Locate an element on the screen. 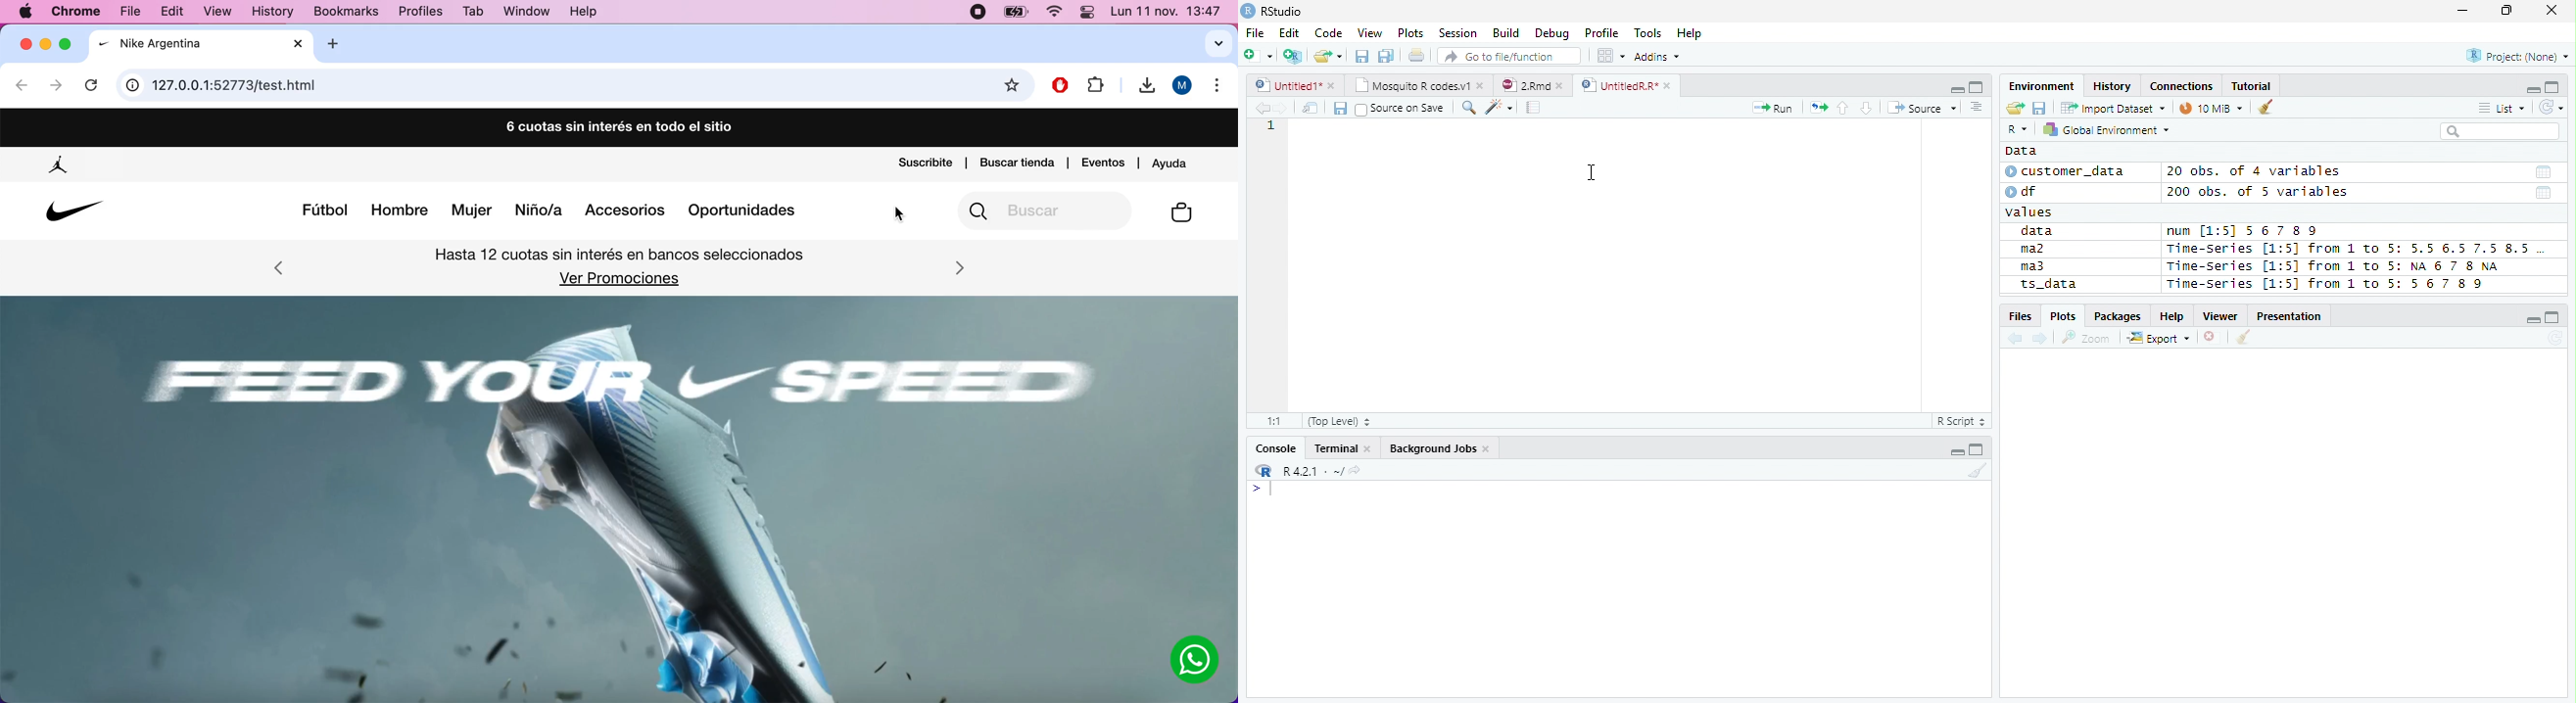  Profile is located at coordinates (1600, 33).